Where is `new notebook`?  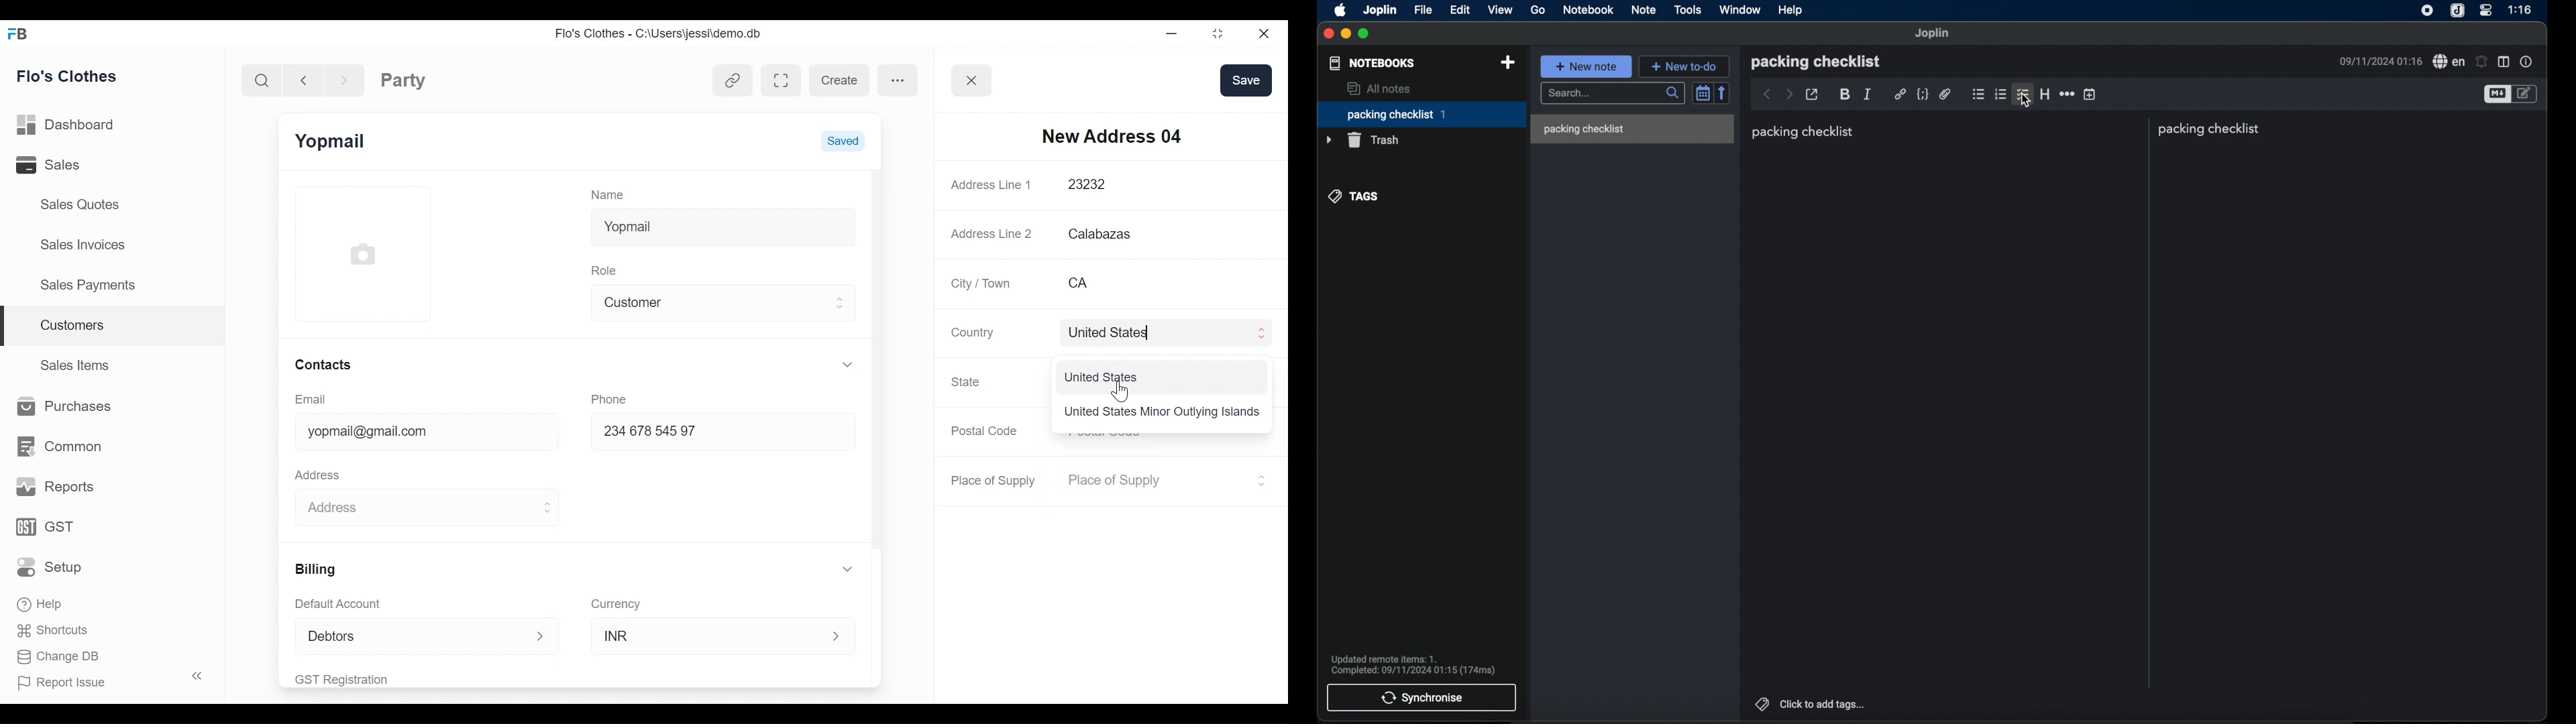
new notebook is located at coordinates (1507, 62).